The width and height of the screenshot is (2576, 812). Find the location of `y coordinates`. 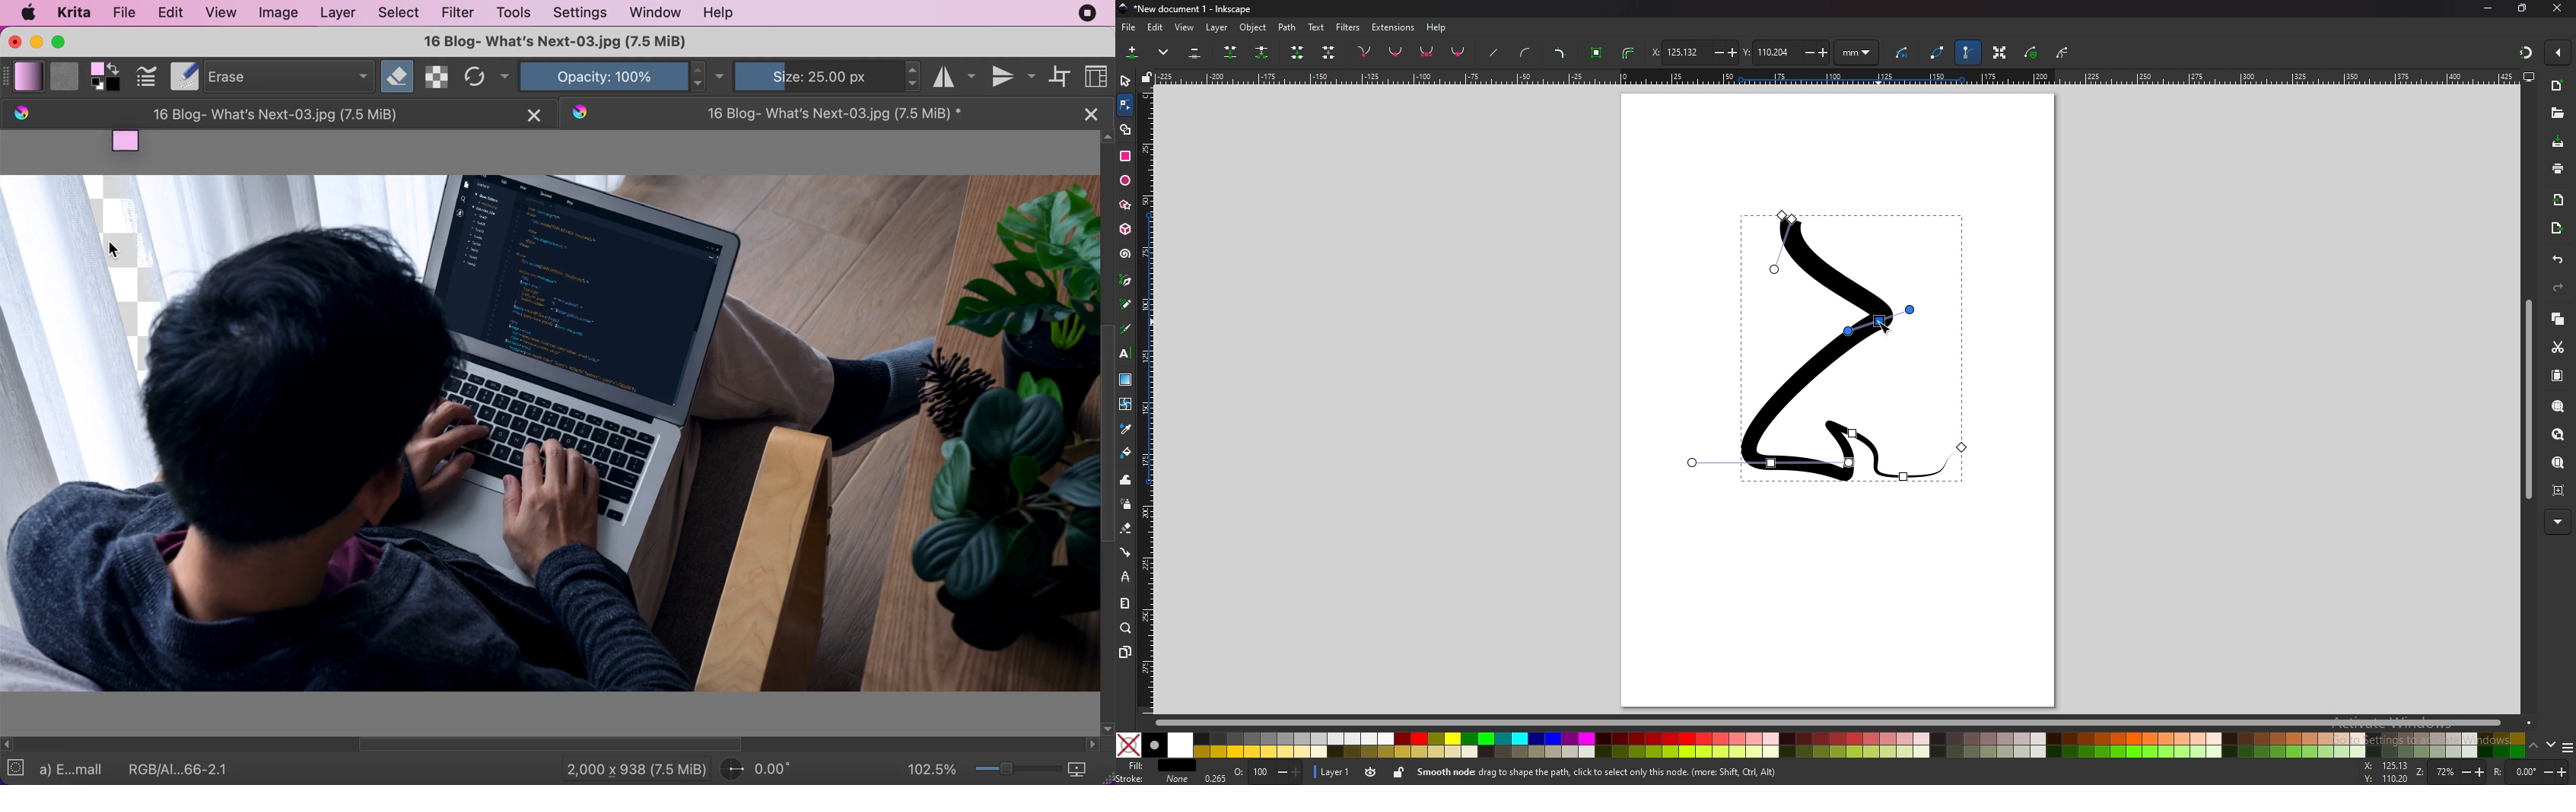

y coordinates is located at coordinates (1785, 52).